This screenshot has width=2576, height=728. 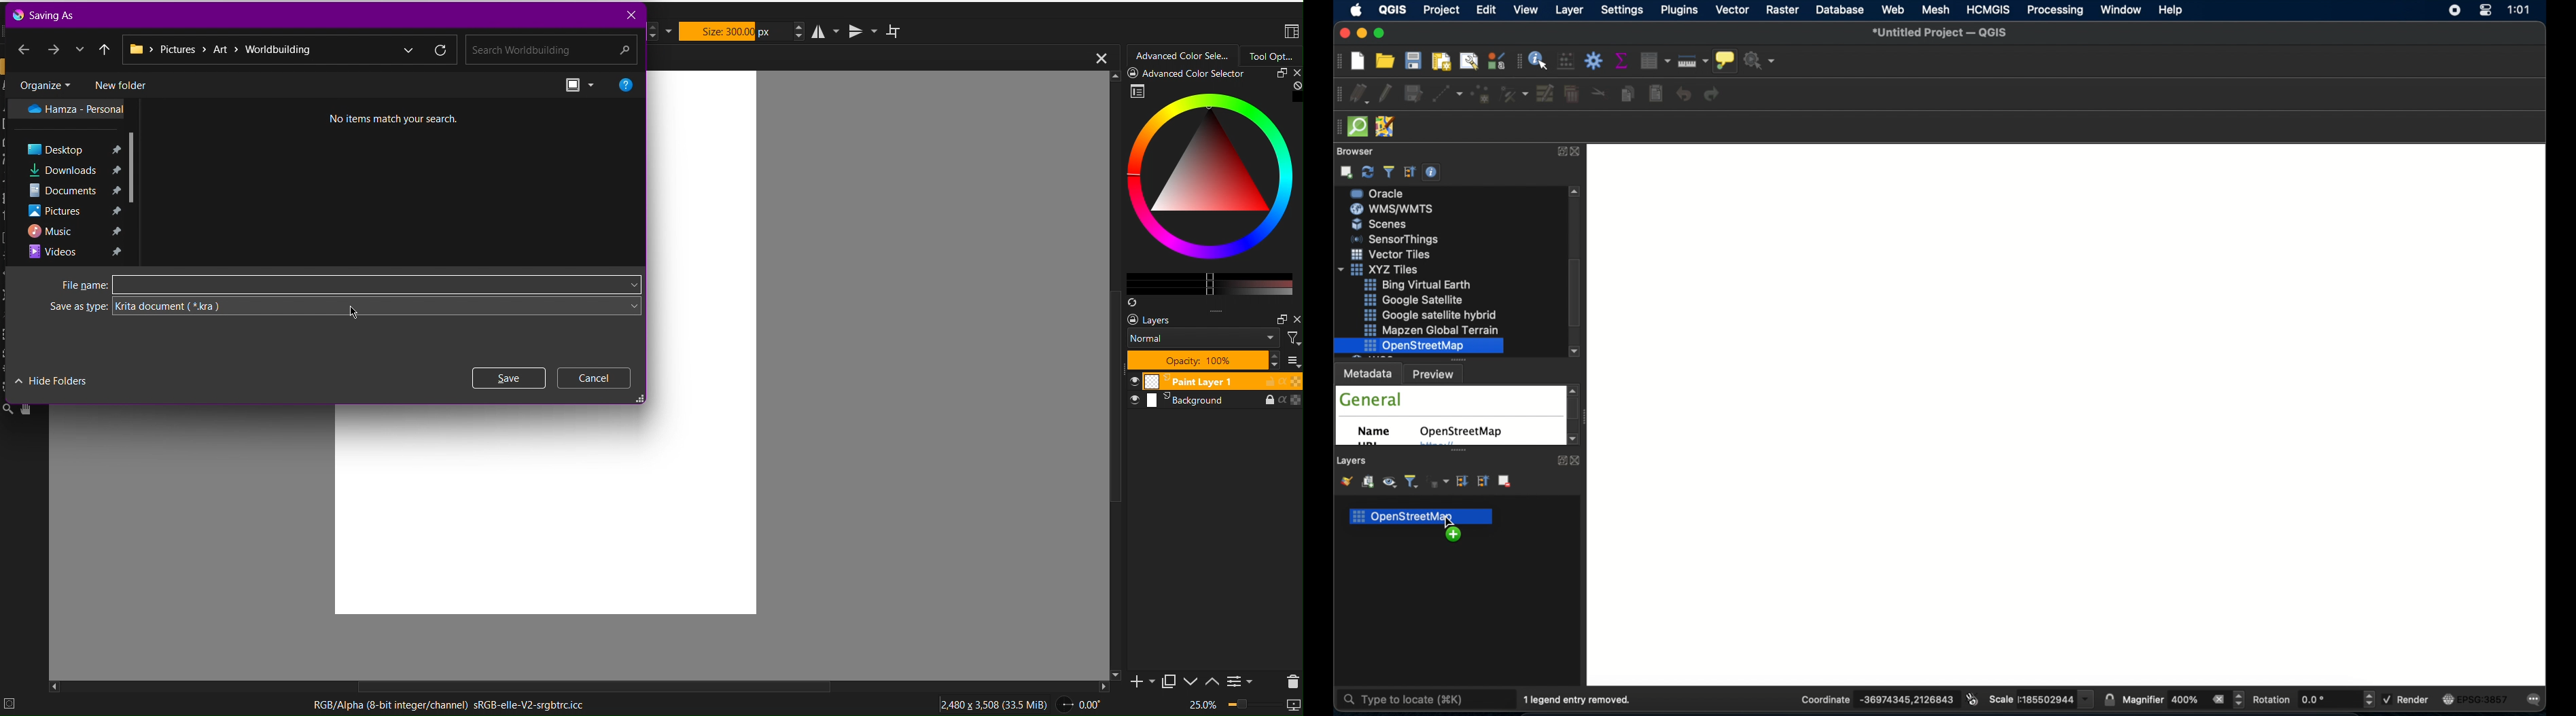 I want to click on current crs, so click(x=2478, y=700).